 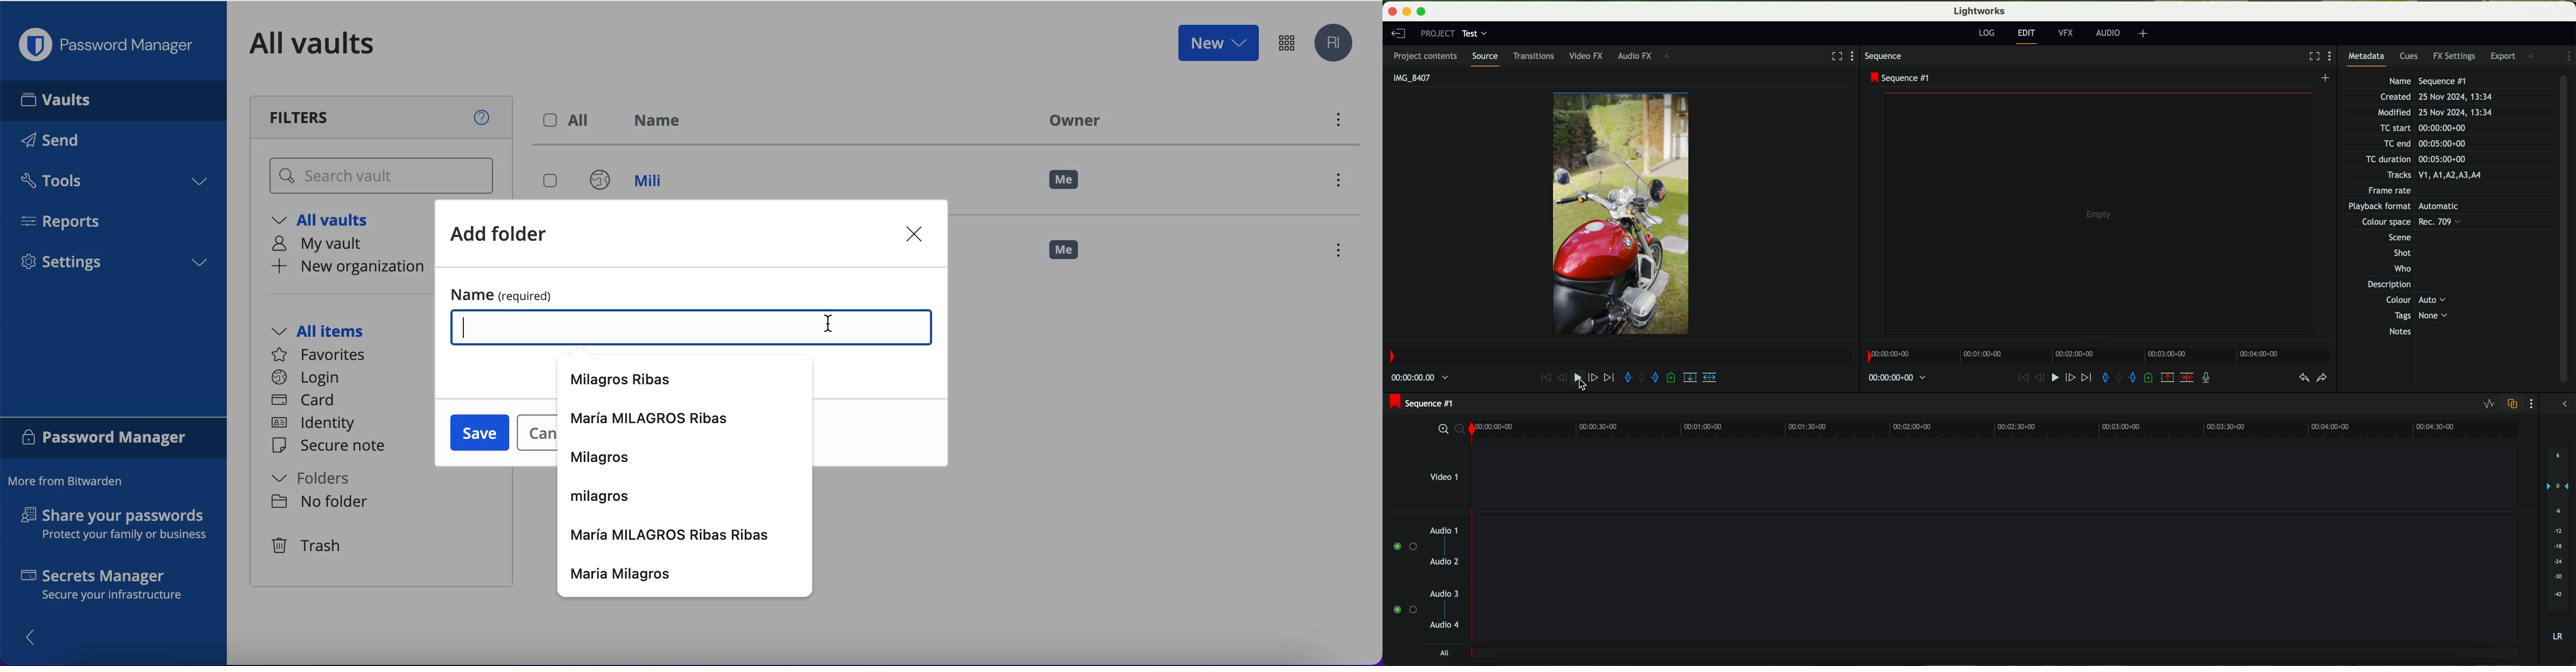 I want to click on sequence #1, so click(x=1423, y=403).